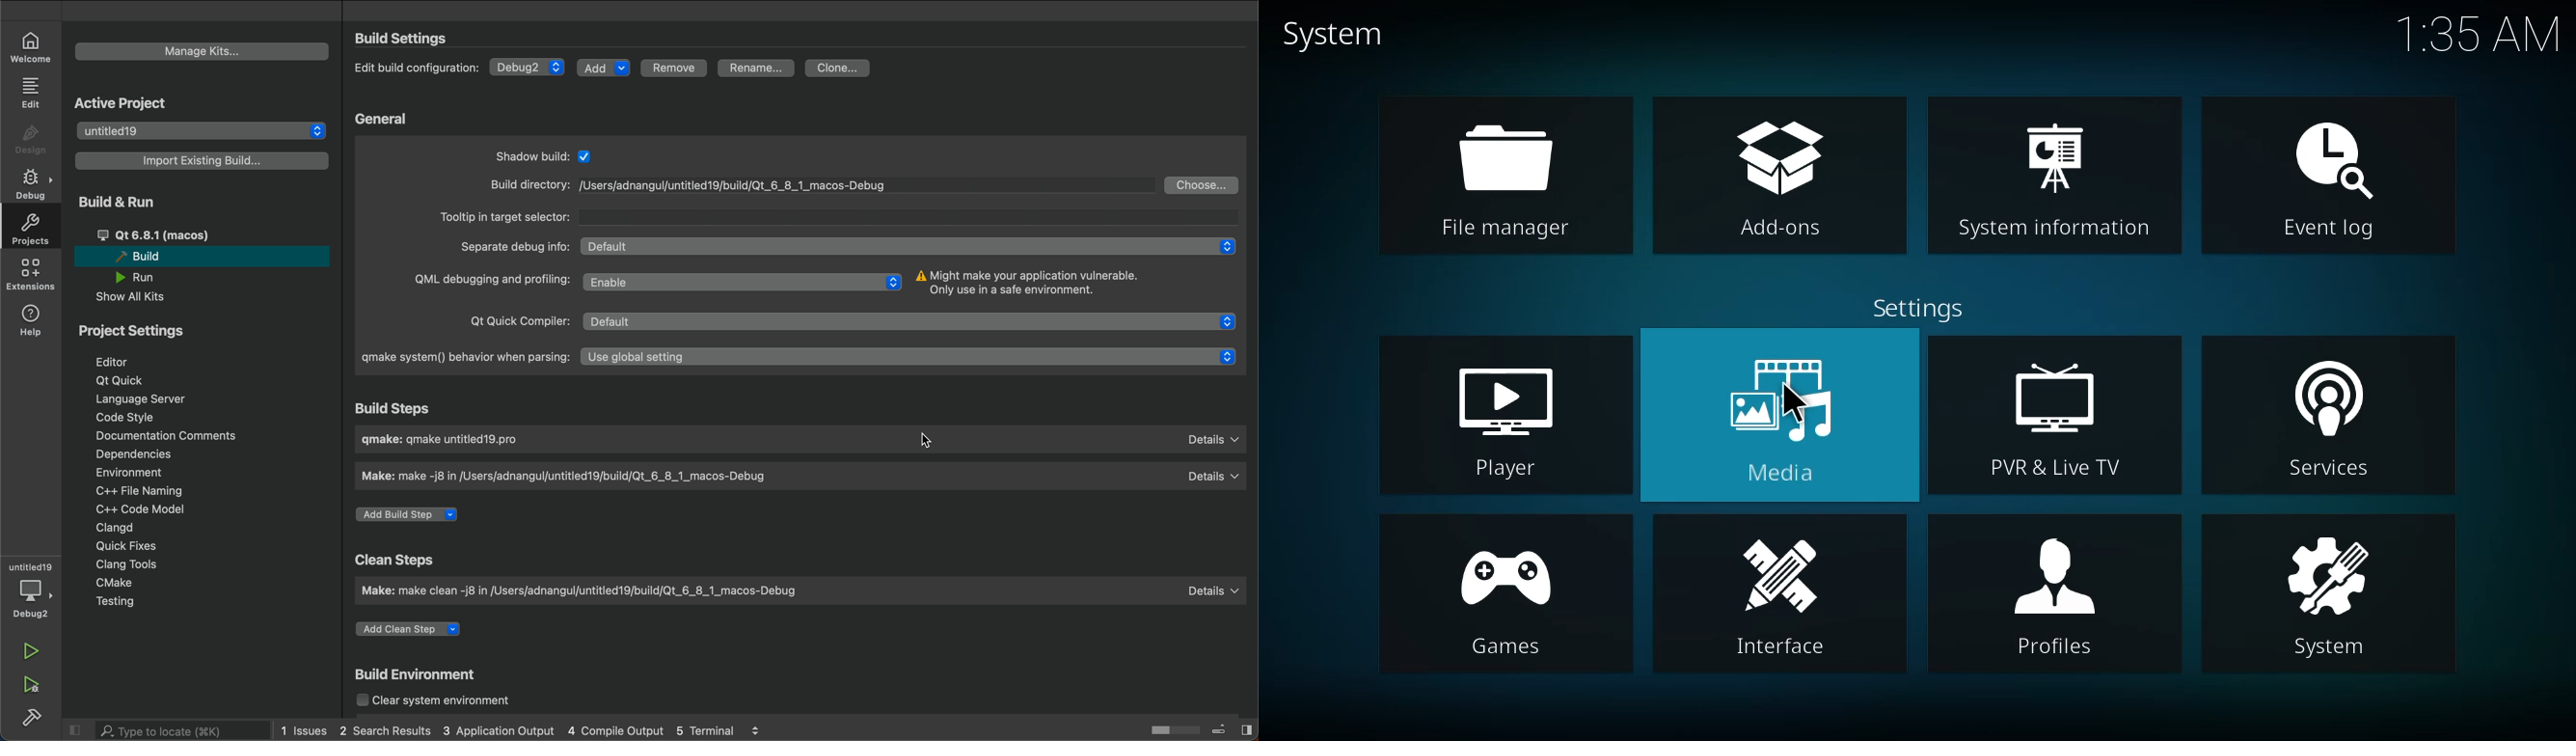 This screenshot has height=756, width=2576. I want to click on games, so click(1506, 595).